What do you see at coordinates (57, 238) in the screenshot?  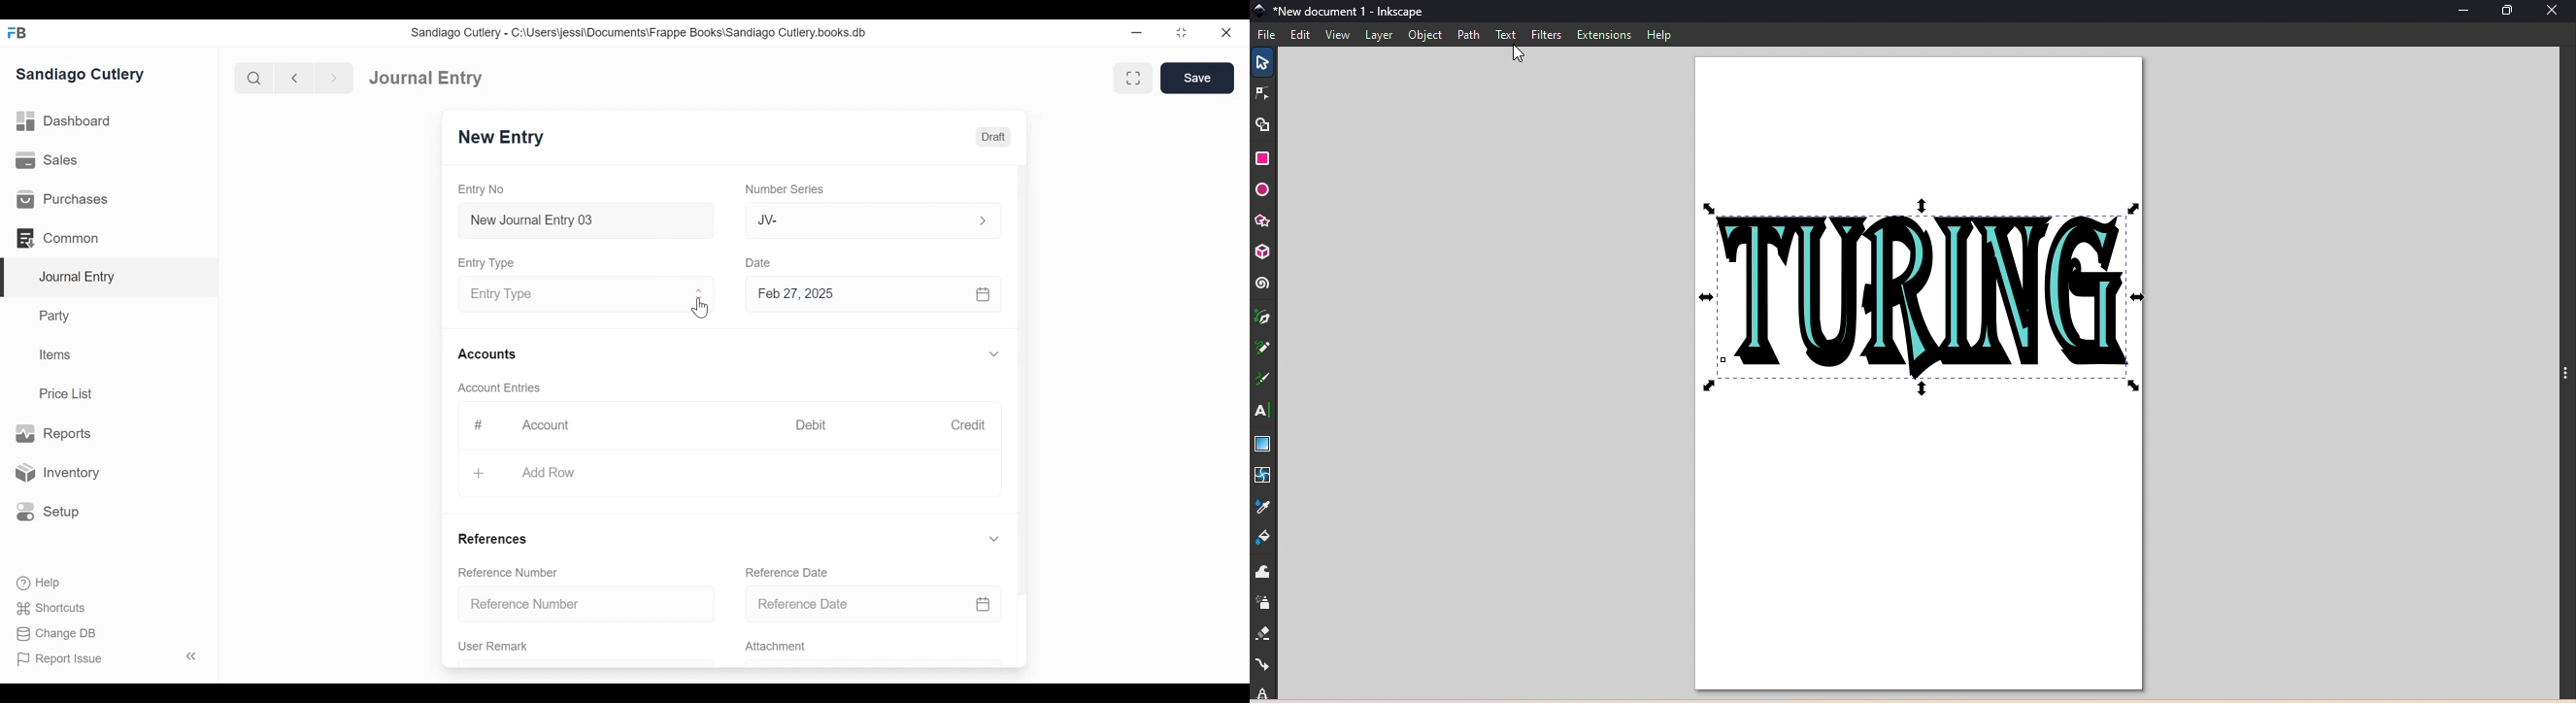 I see `Commons` at bounding box center [57, 238].